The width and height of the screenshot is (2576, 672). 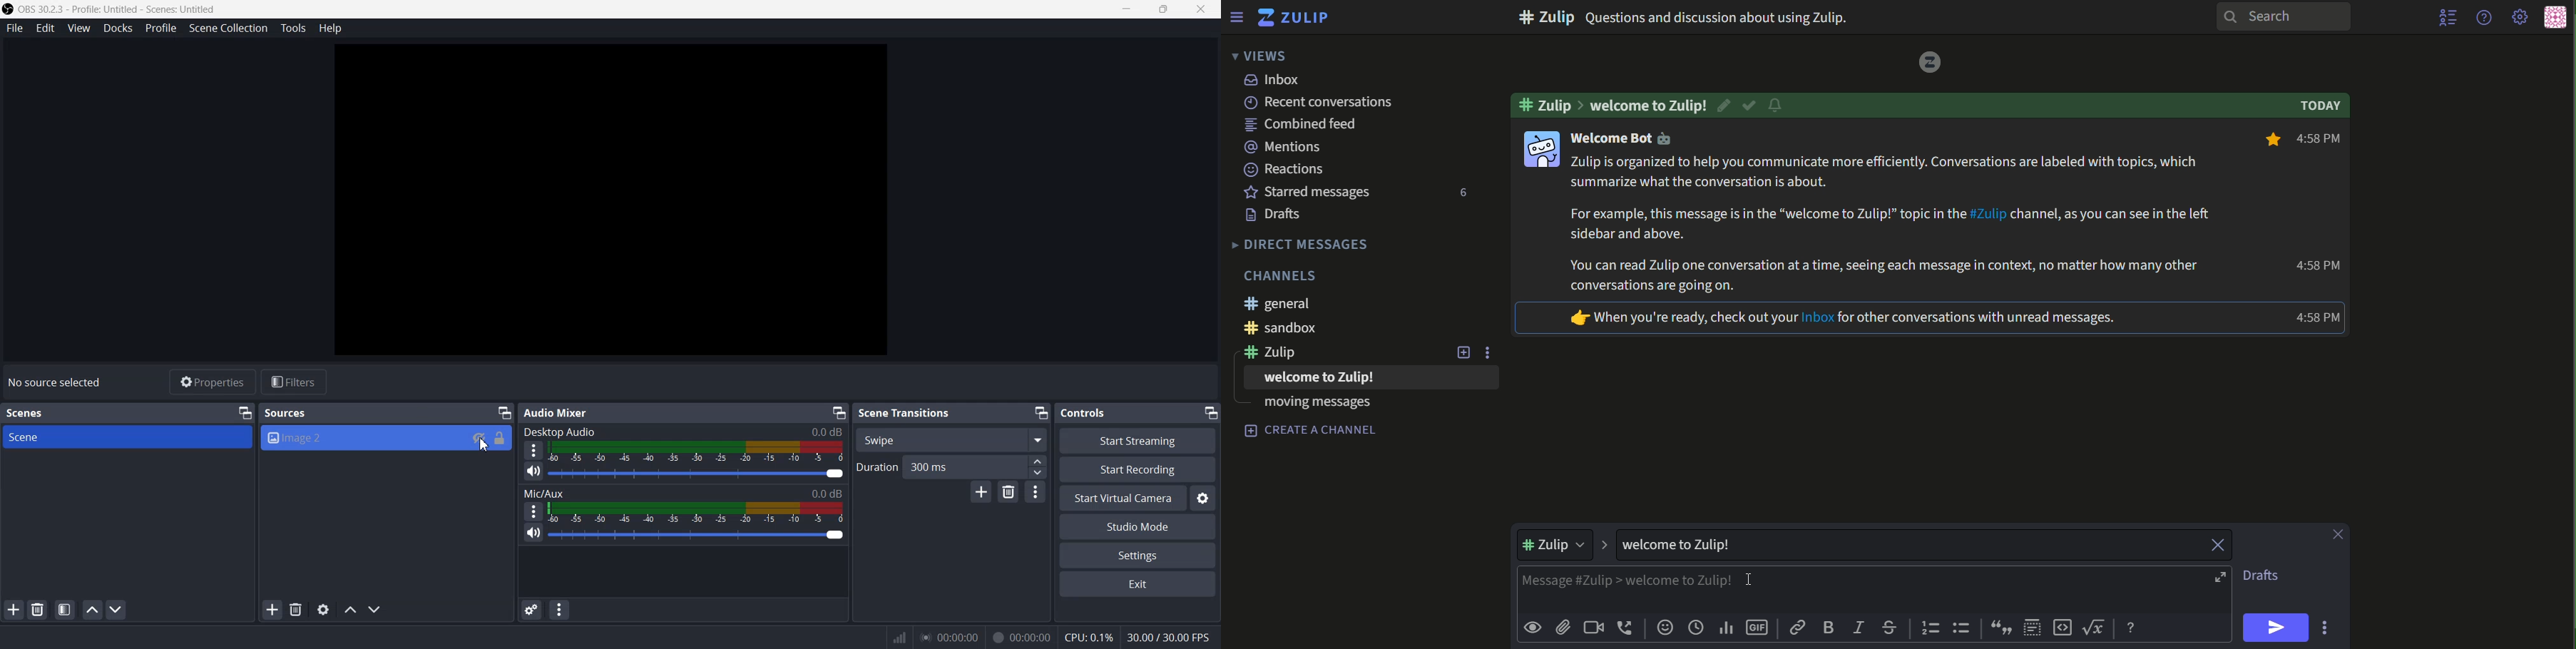 What do you see at coordinates (374, 610) in the screenshot?
I see `Move source down` at bounding box center [374, 610].